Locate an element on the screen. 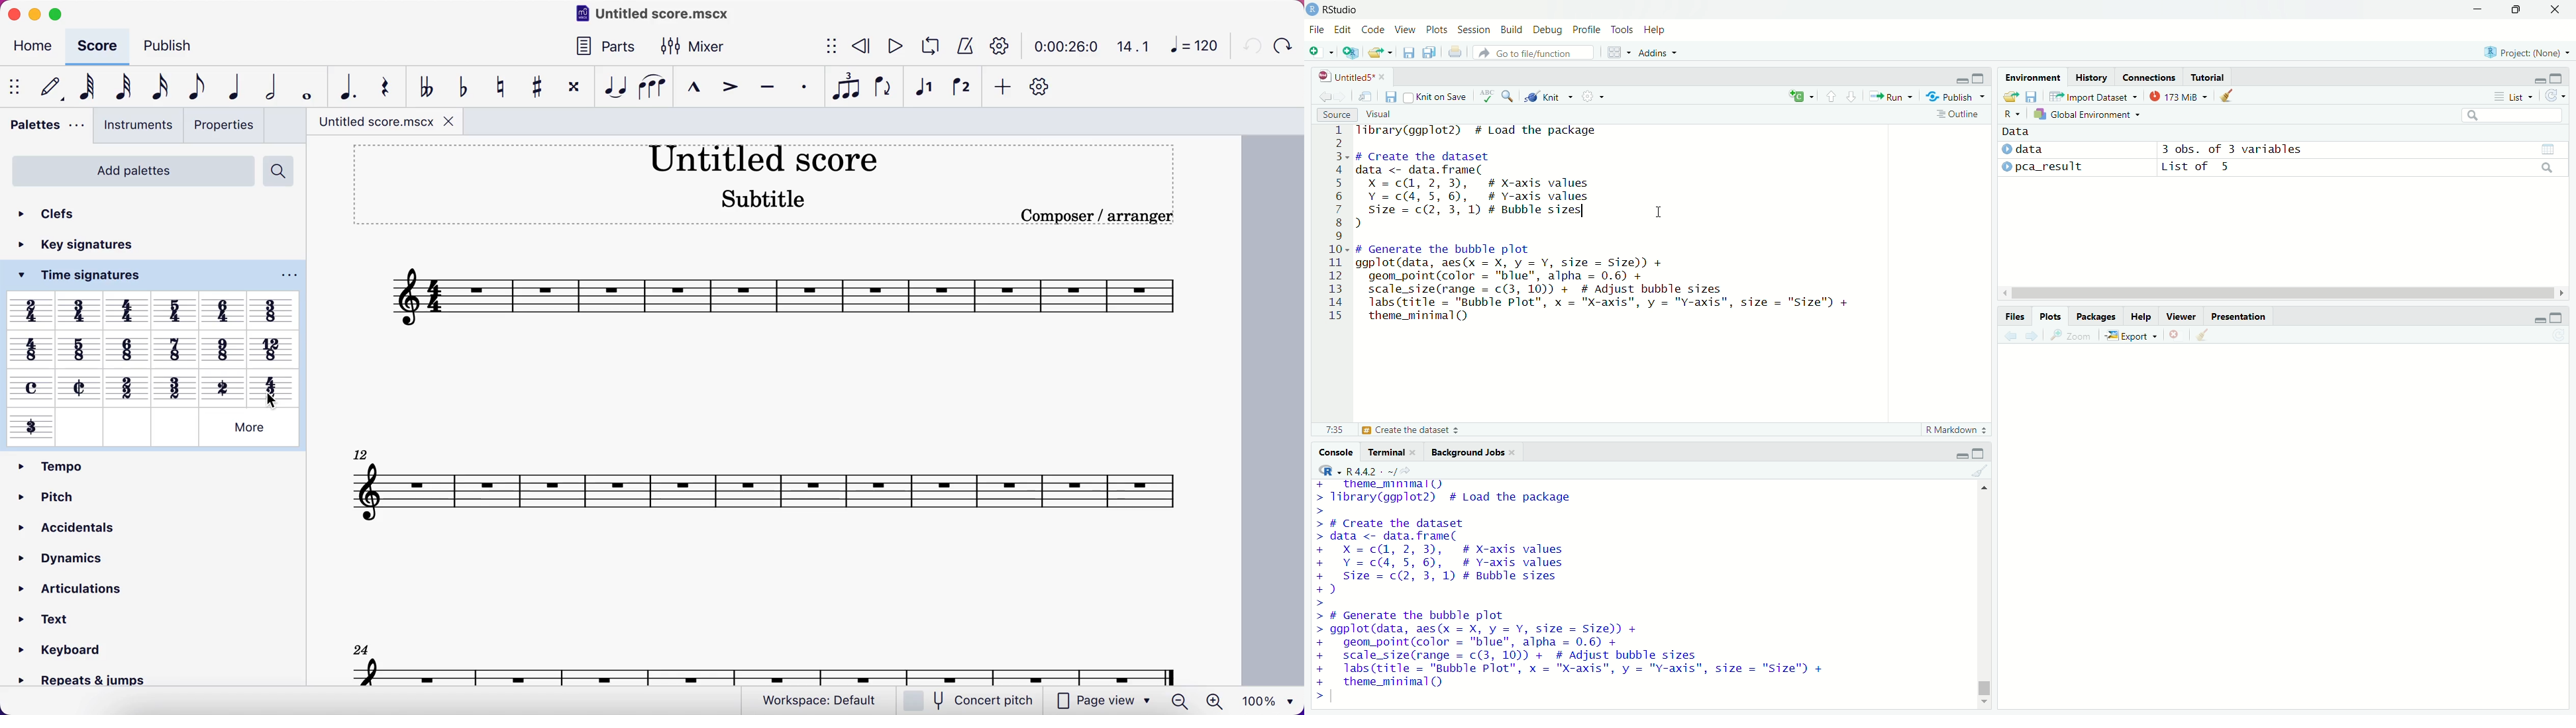 This screenshot has height=728, width=2576. minimize is located at coordinates (1961, 453).